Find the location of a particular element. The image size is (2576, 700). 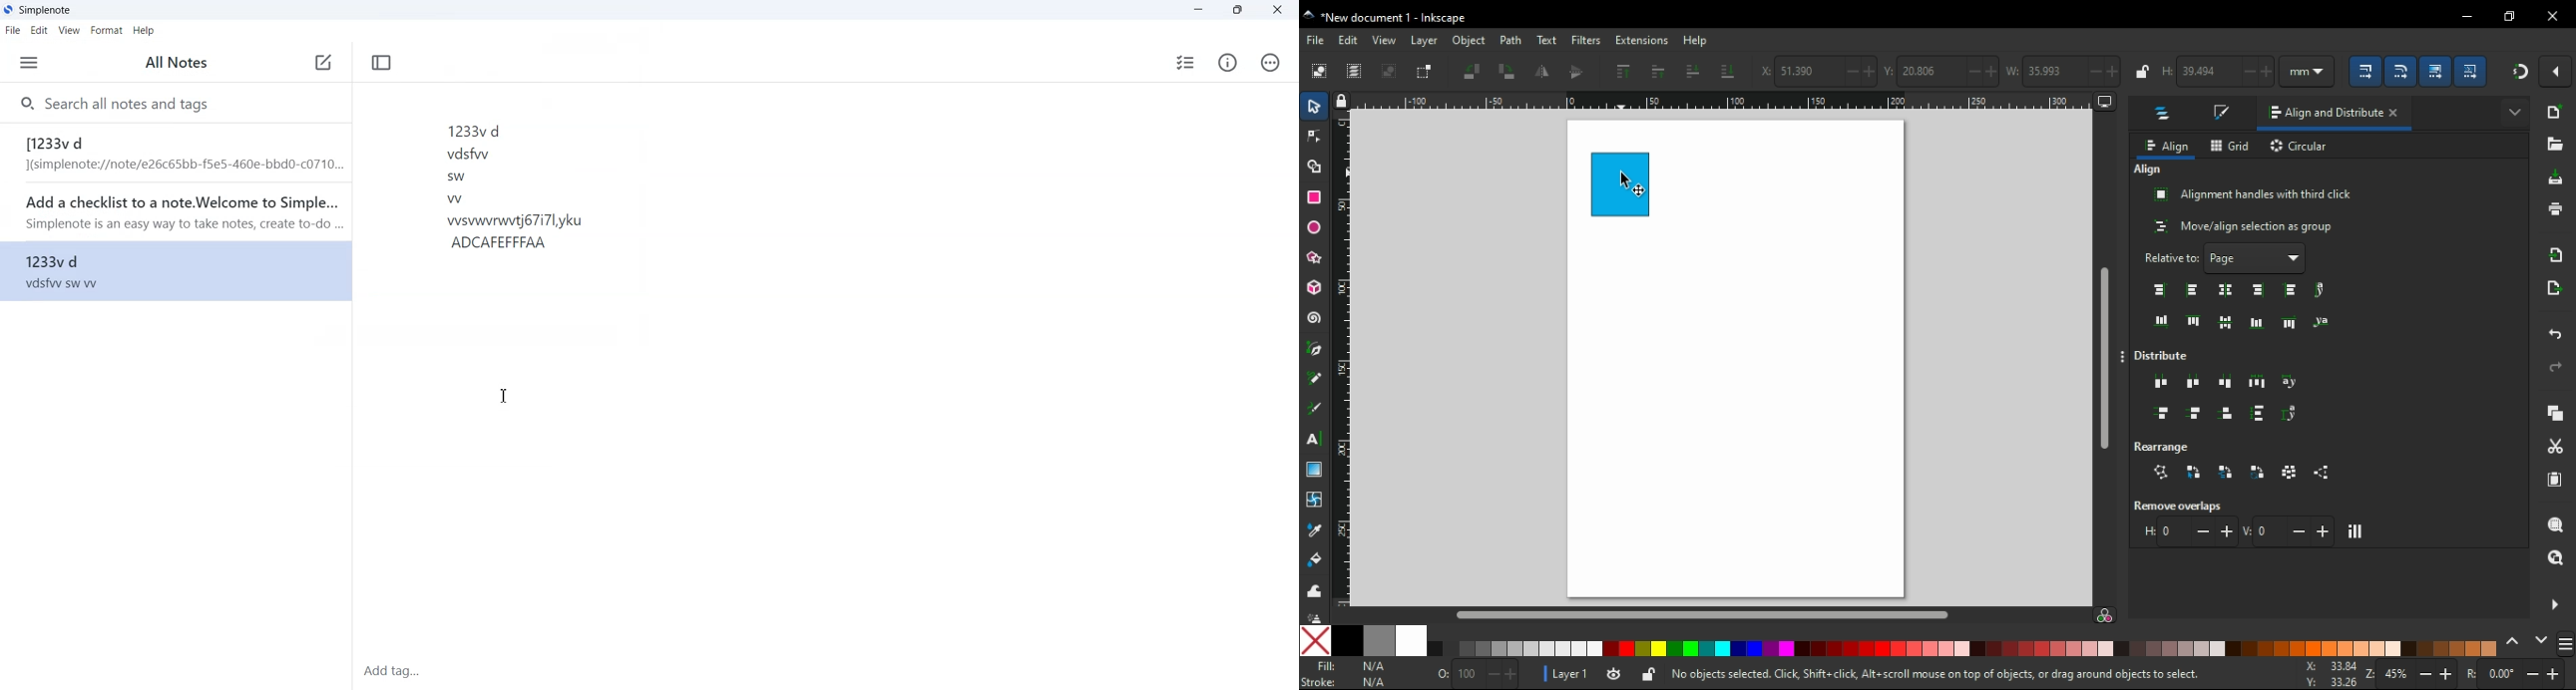

move patterns along with the object is located at coordinates (2472, 70).